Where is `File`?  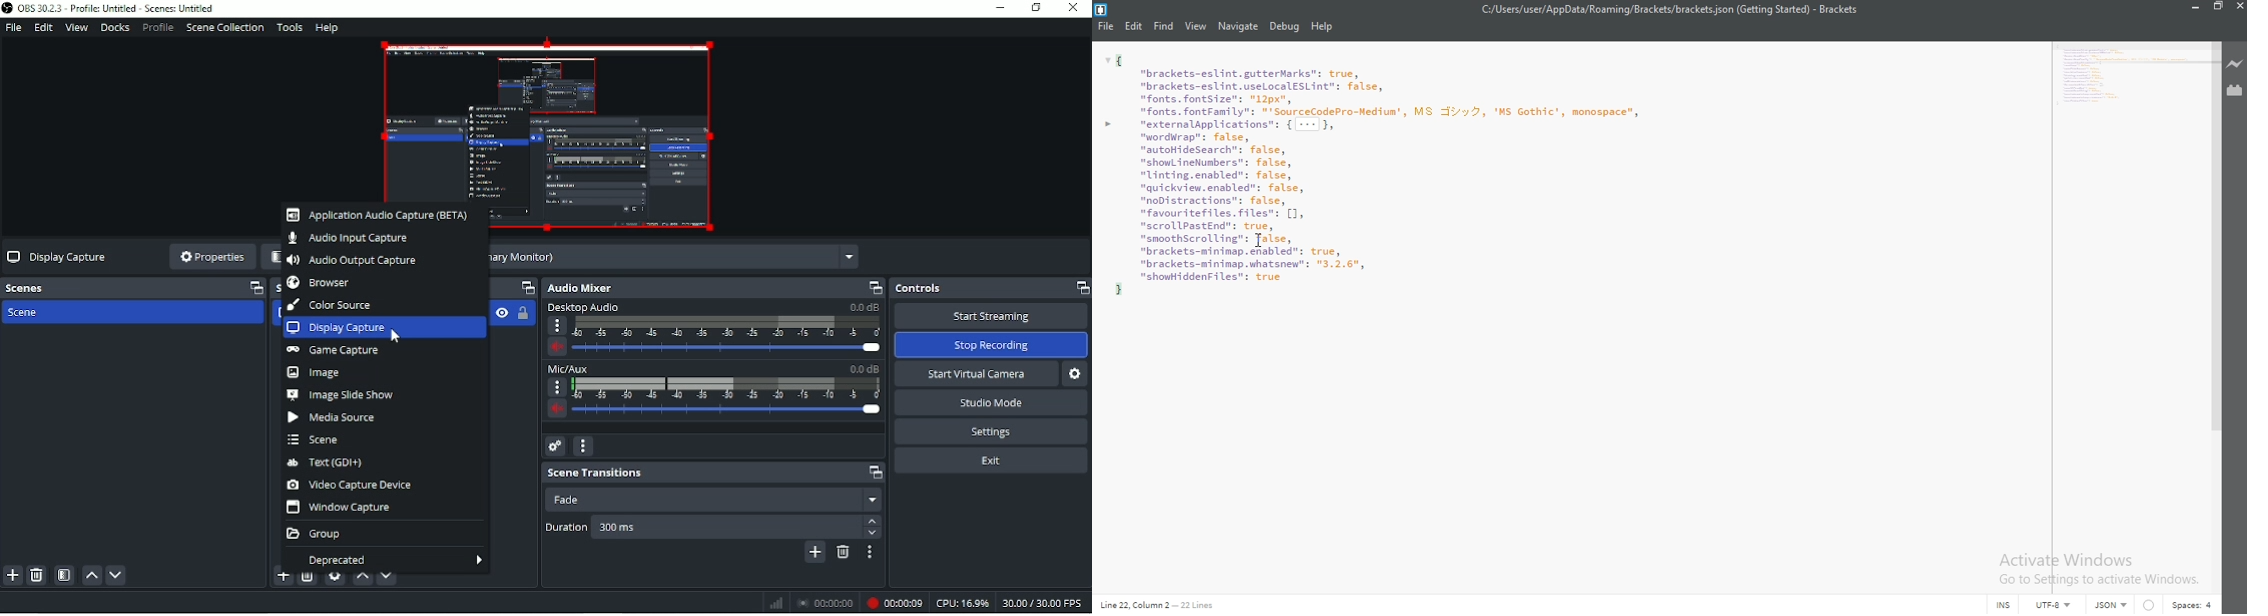 File is located at coordinates (14, 28).